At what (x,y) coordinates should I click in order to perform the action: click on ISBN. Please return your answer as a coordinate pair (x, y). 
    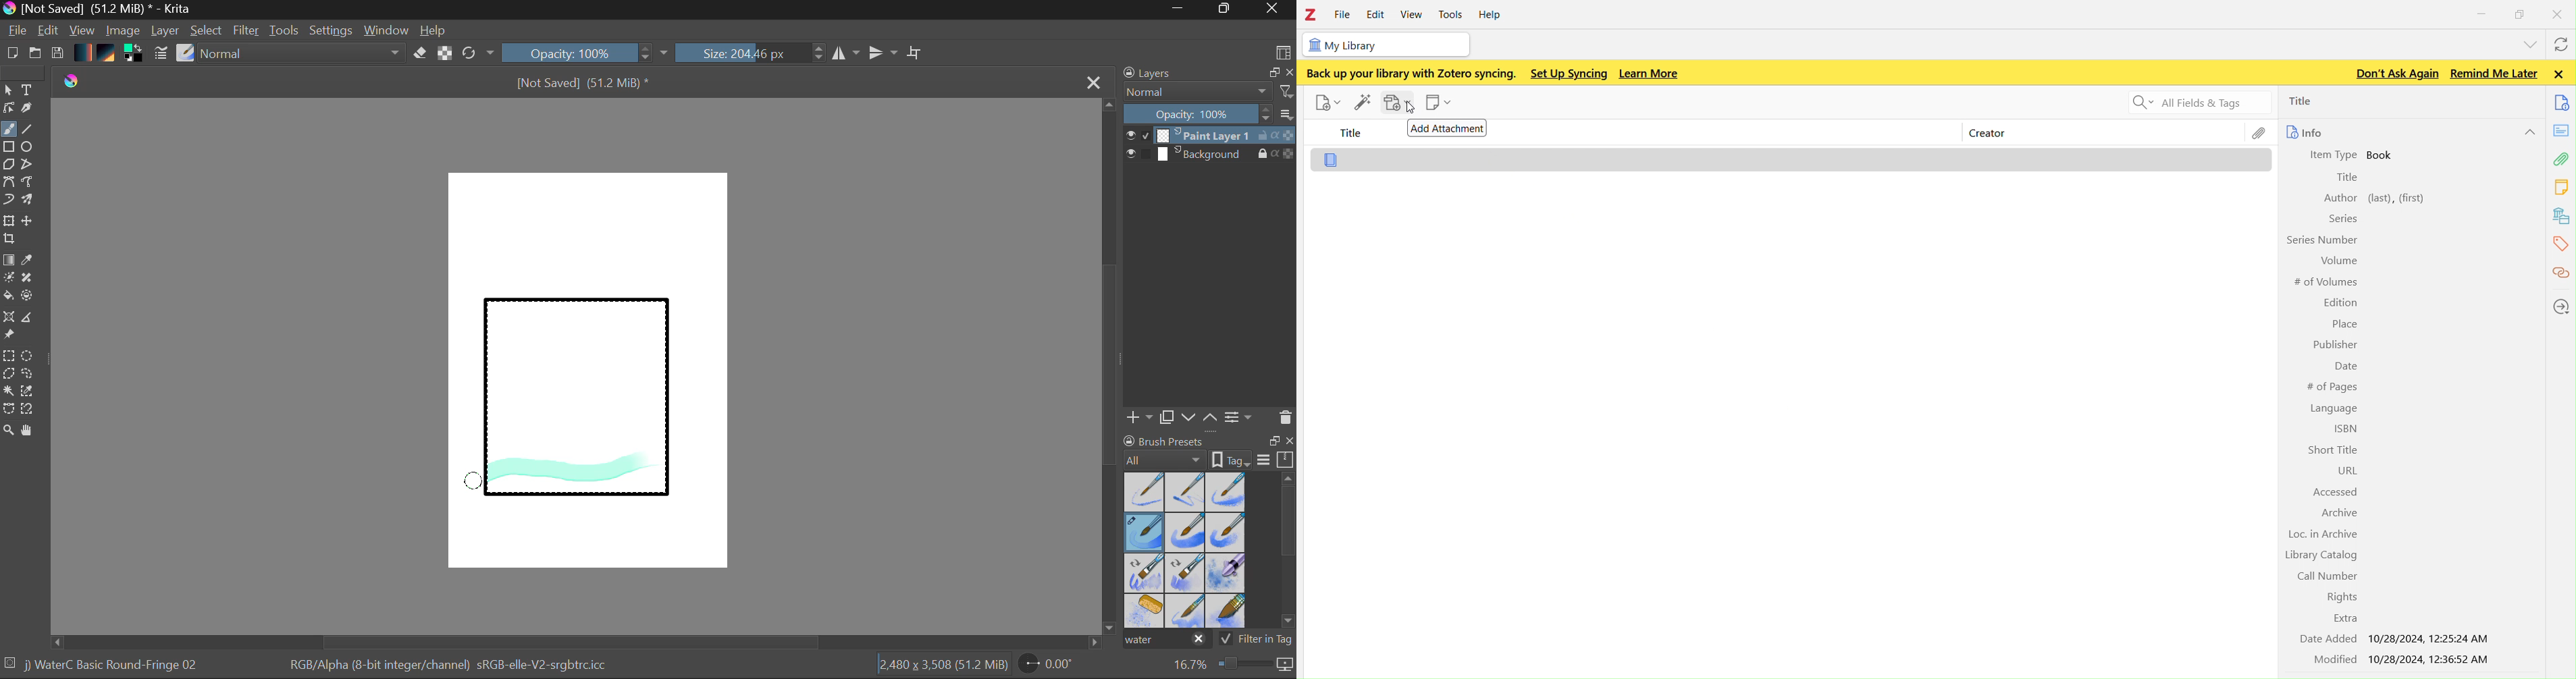
    Looking at the image, I should click on (2343, 428).